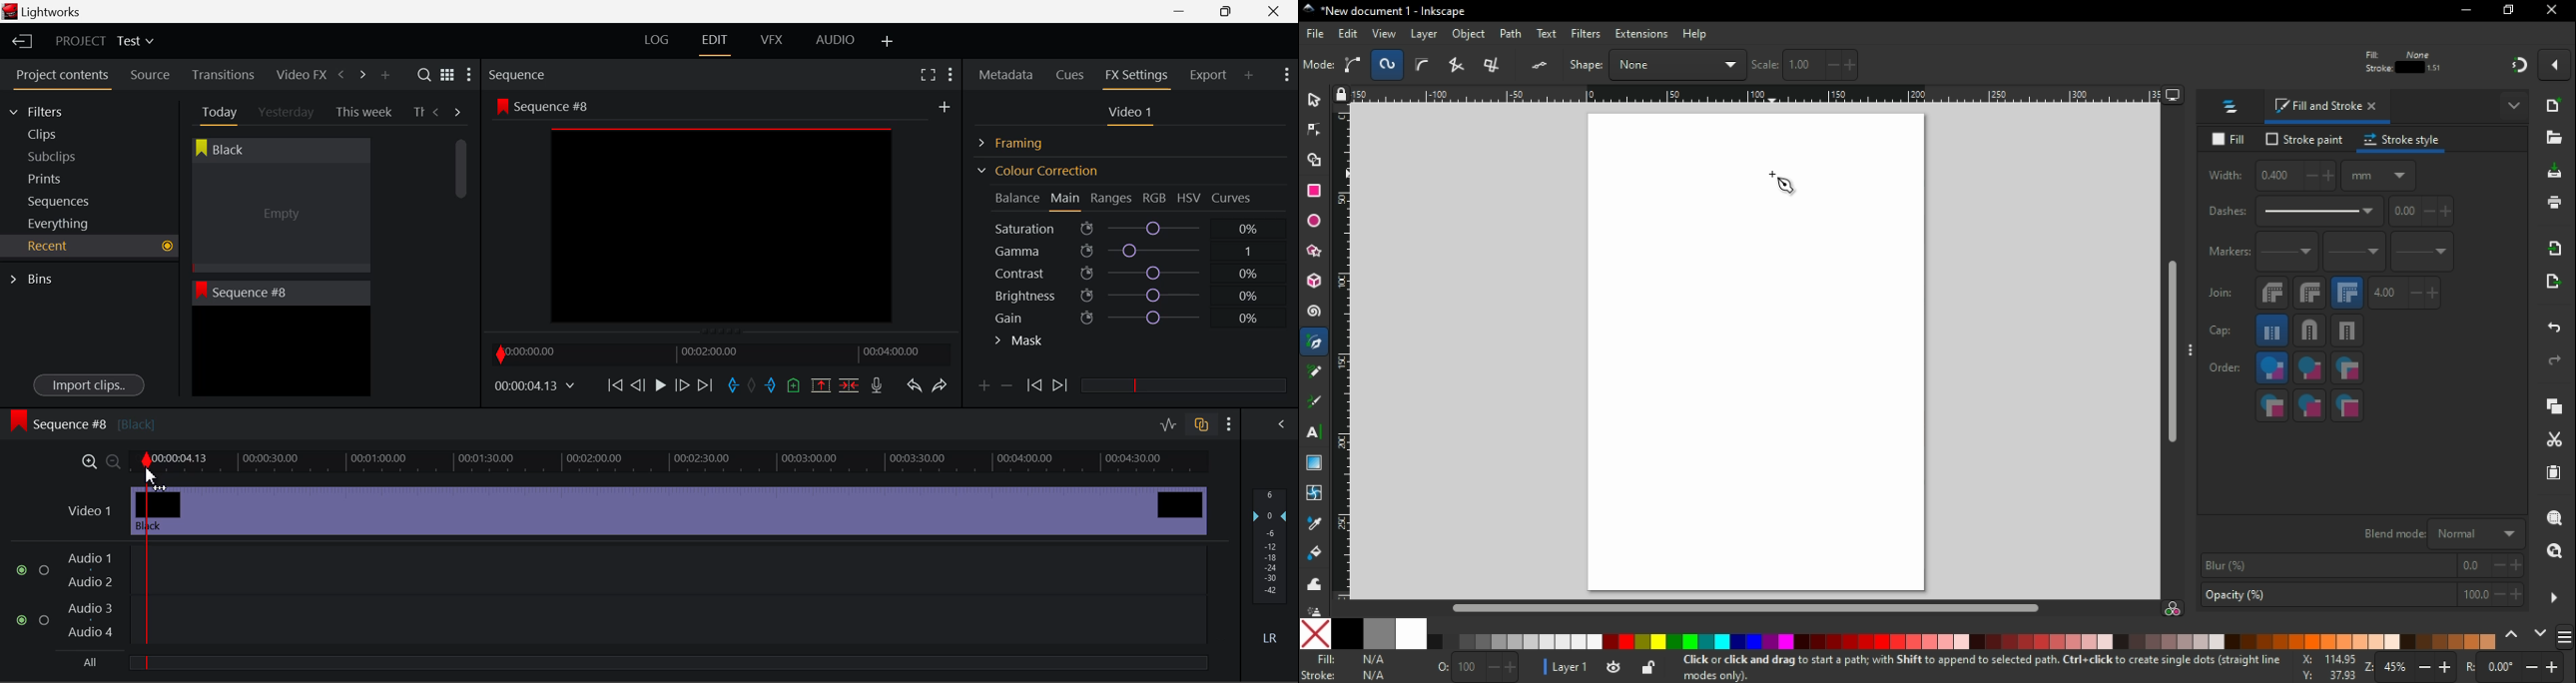 This screenshot has height=700, width=2576. What do you see at coordinates (914, 388) in the screenshot?
I see `Undo` at bounding box center [914, 388].